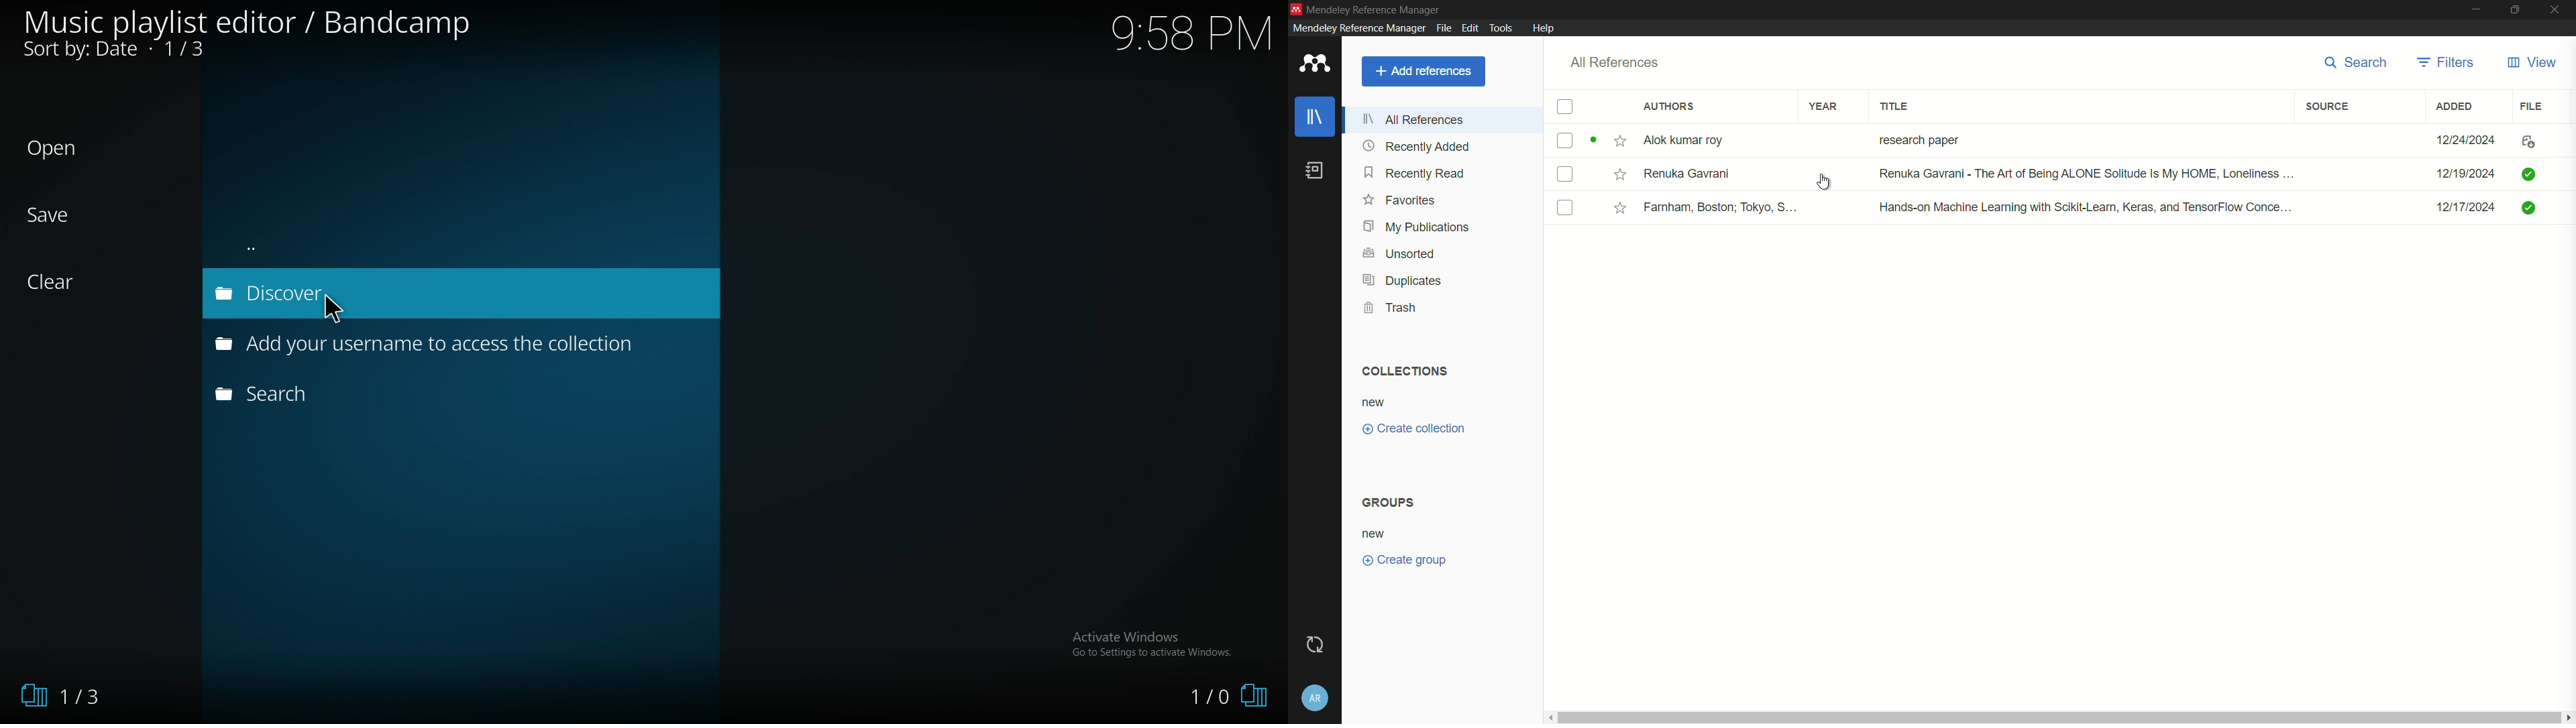 Image resolution: width=2576 pixels, height=728 pixels. Describe the element at coordinates (60, 696) in the screenshot. I see `1/3` at that location.